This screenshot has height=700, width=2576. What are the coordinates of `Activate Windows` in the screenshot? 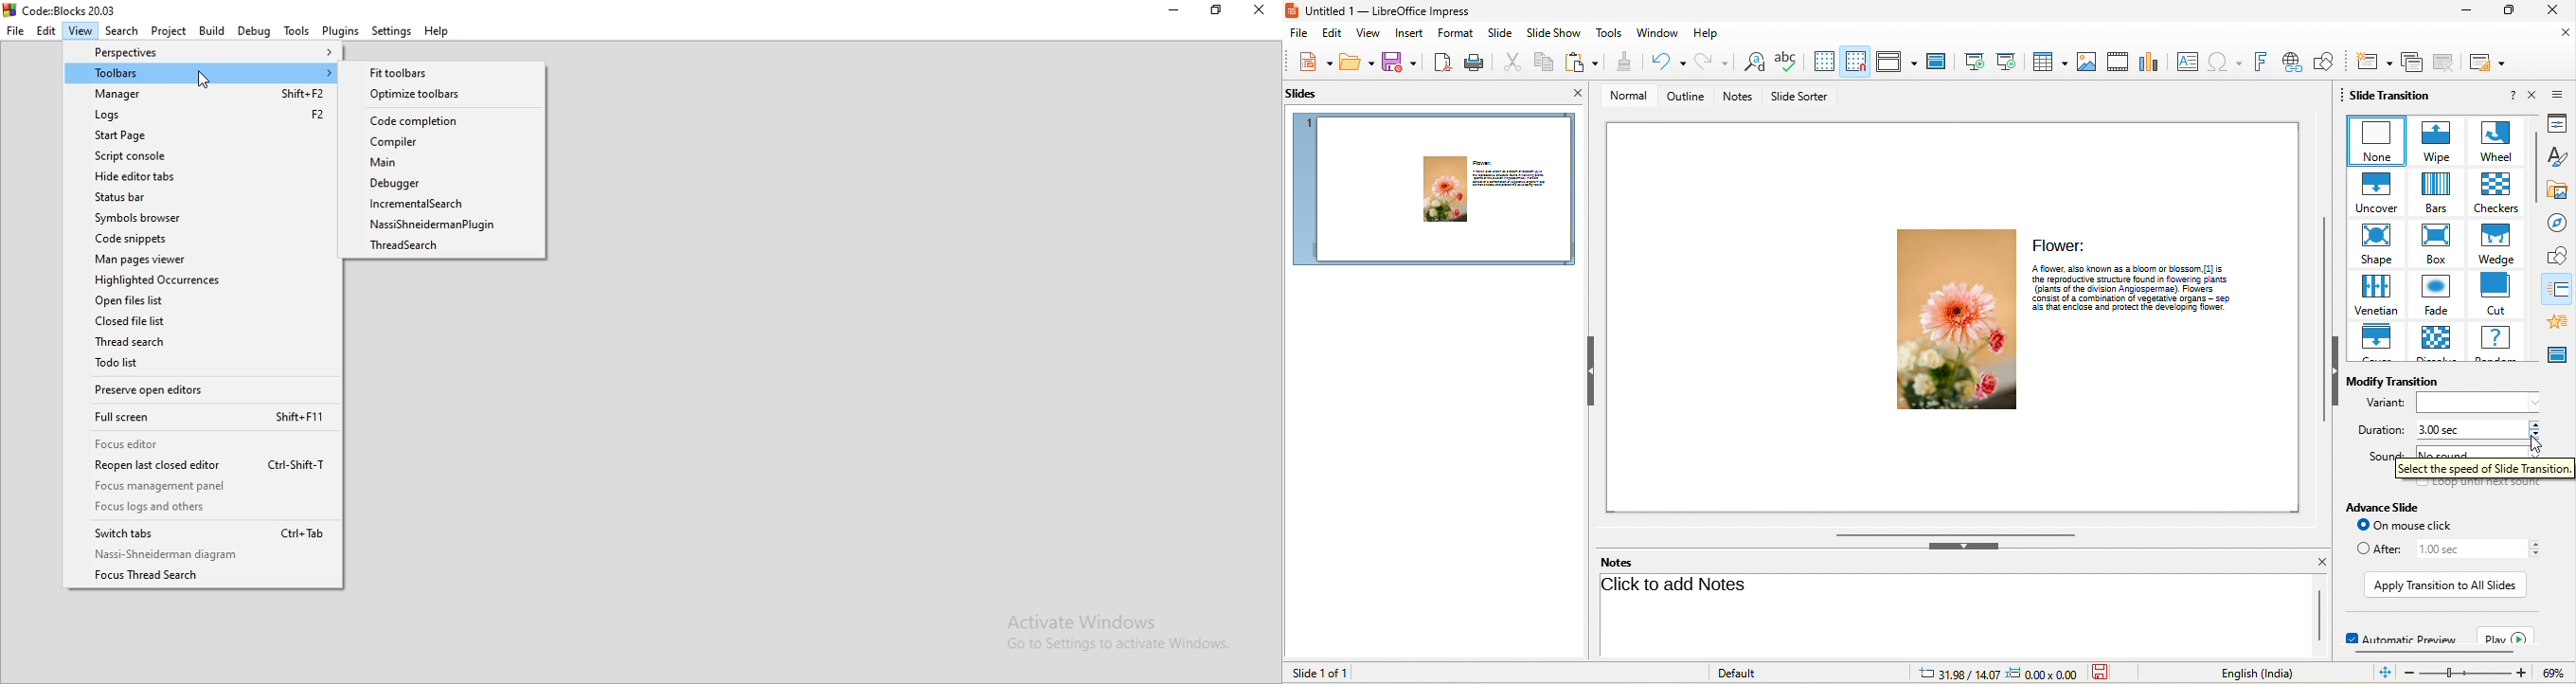 It's located at (1083, 622).